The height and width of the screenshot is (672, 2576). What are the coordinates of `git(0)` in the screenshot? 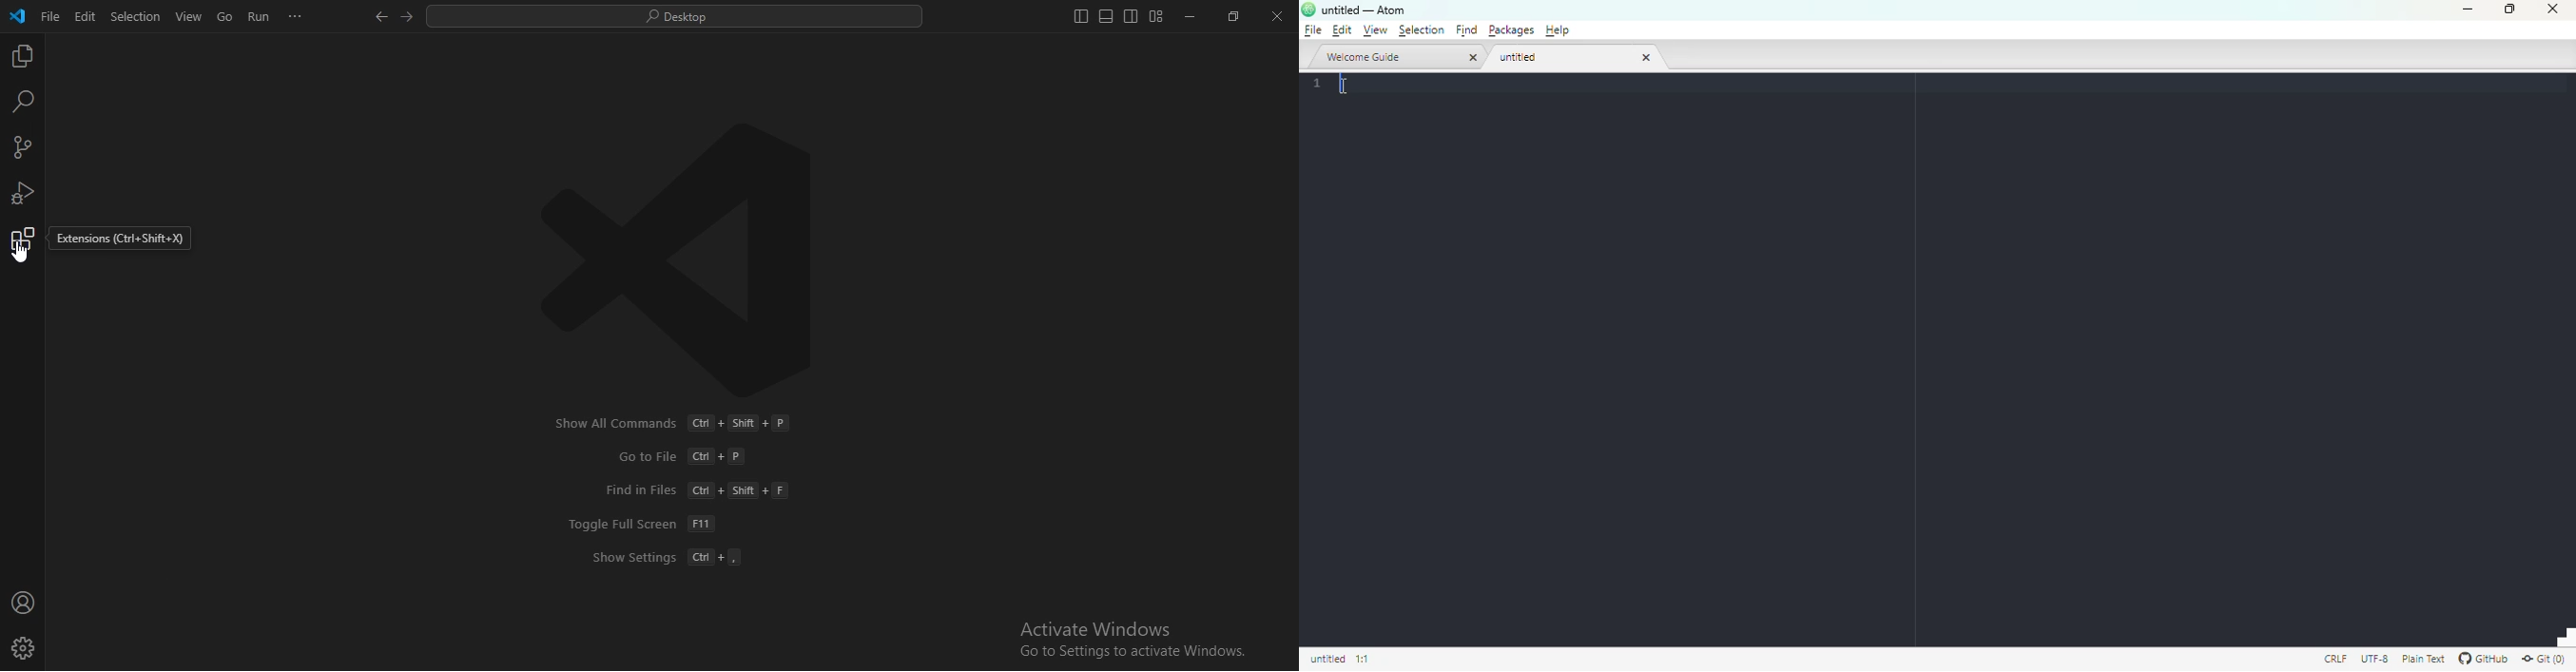 It's located at (2545, 659).